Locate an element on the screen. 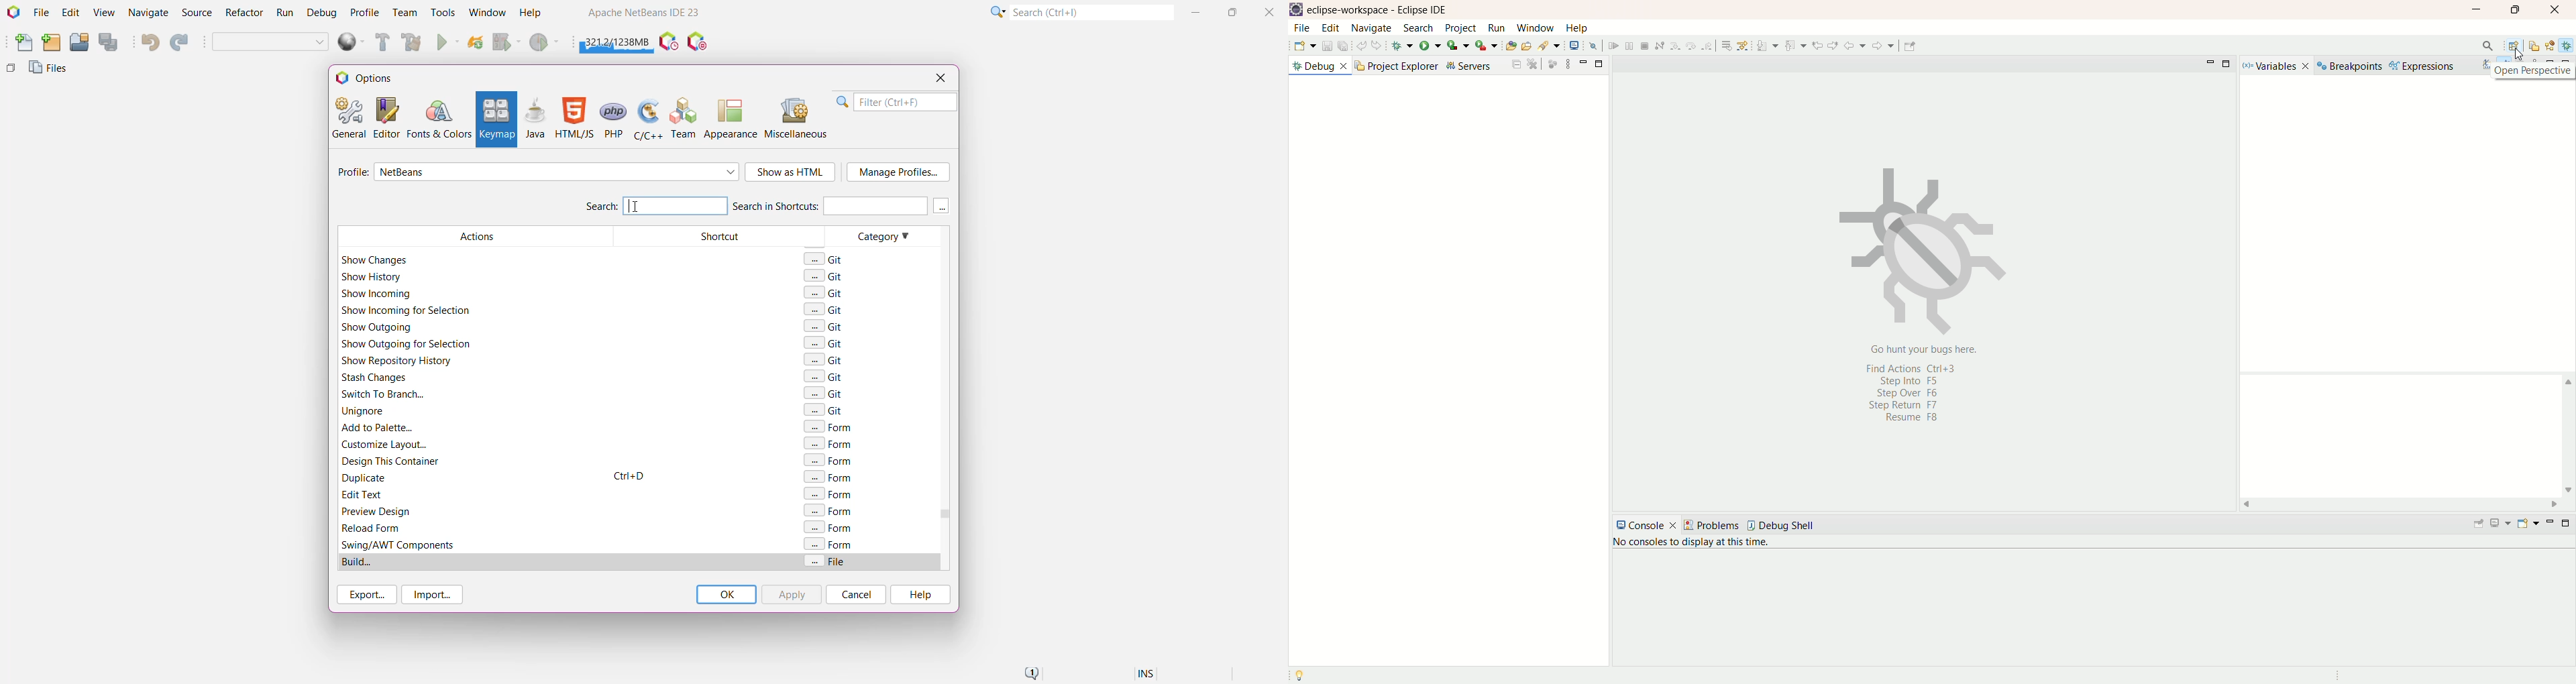 This screenshot has width=2576, height=700. suspend is located at coordinates (1725, 46).